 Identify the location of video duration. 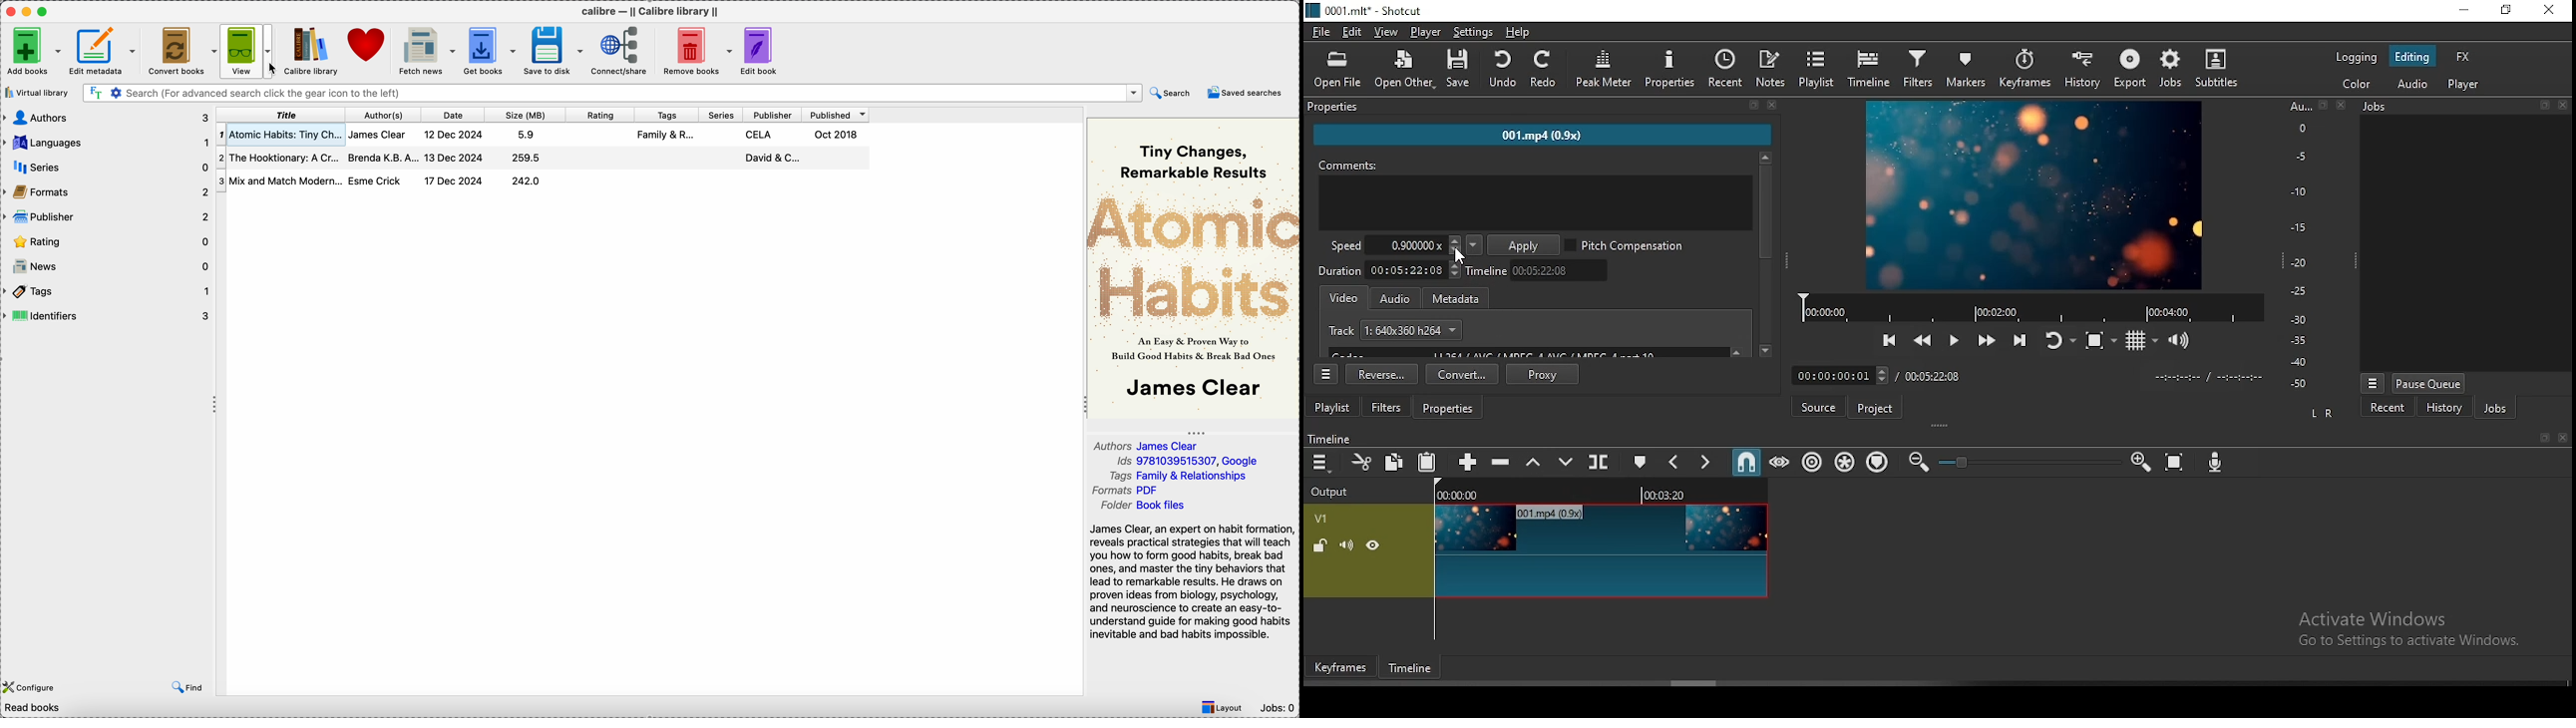
(1386, 270).